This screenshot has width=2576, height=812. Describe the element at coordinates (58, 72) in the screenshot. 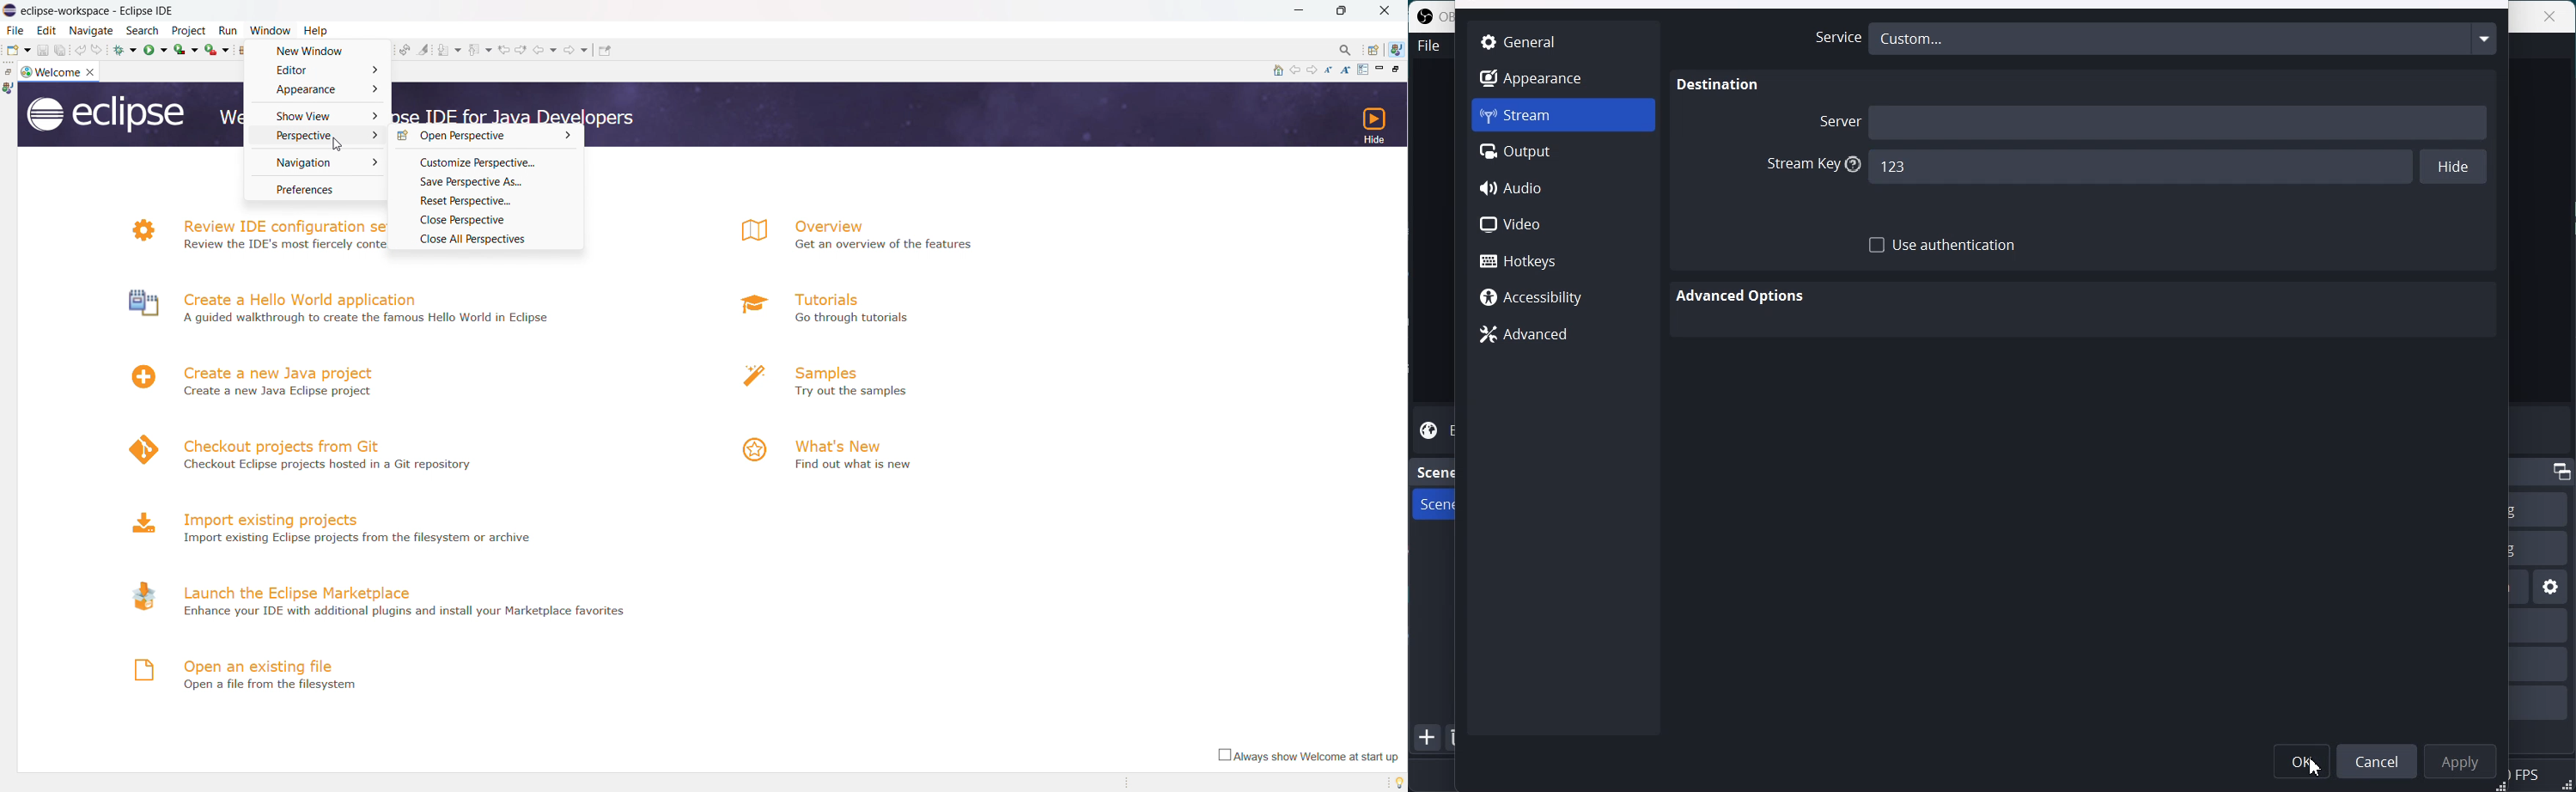

I see `welcome` at that location.